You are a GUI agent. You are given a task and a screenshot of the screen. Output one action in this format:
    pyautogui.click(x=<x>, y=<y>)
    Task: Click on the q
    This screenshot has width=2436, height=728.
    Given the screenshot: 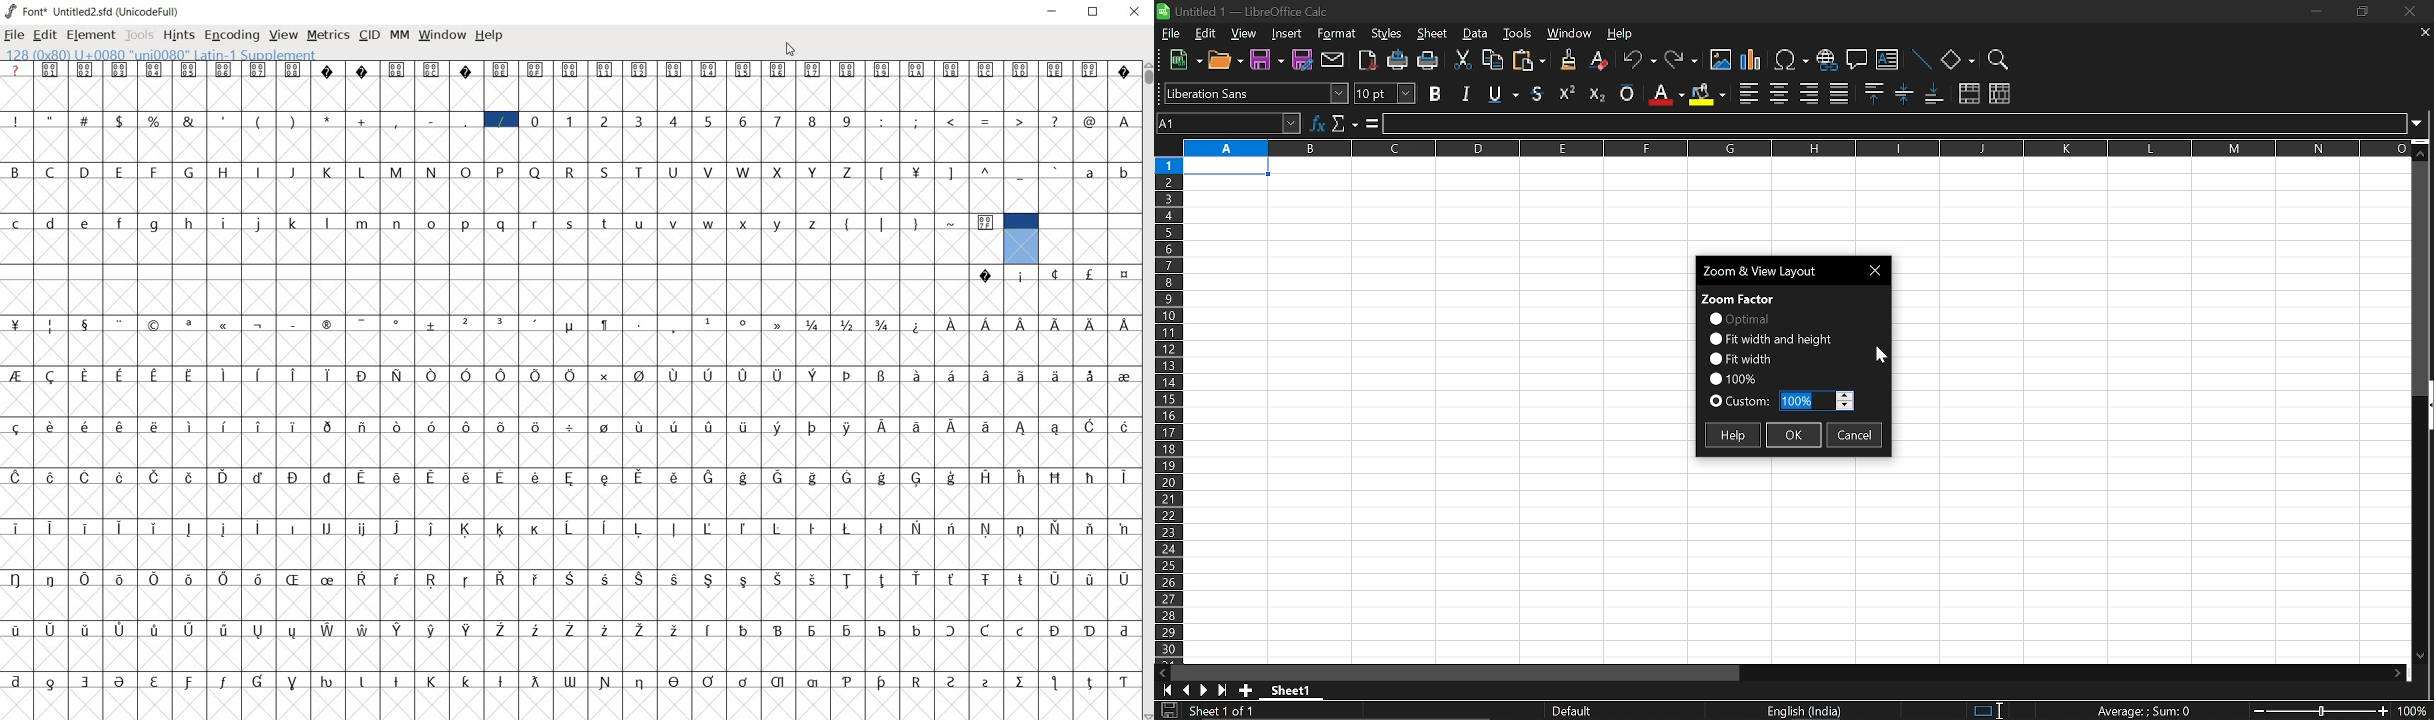 What is the action you would take?
    pyautogui.click(x=502, y=223)
    